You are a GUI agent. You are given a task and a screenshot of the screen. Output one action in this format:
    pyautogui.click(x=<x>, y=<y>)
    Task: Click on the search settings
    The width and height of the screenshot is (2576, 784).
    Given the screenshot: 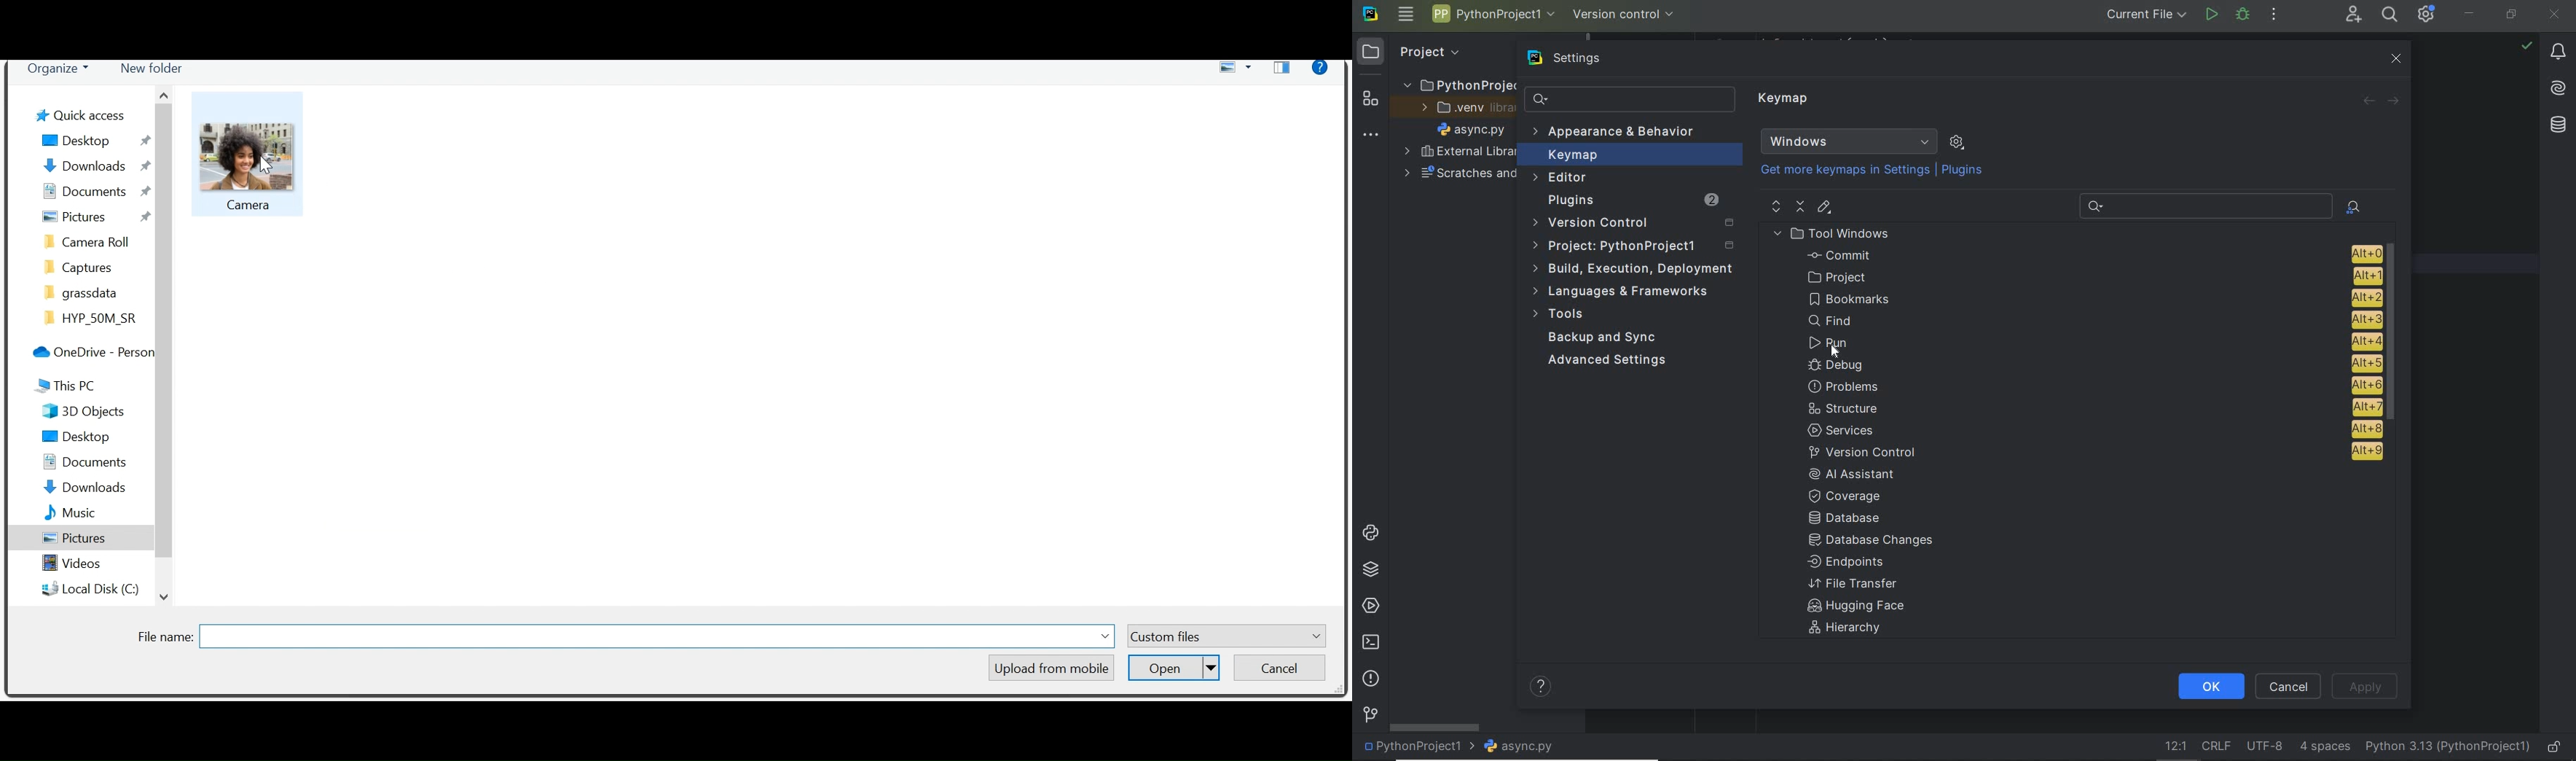 What is the action you would take?
    pyautogui.click(x=1630, y=99)
    